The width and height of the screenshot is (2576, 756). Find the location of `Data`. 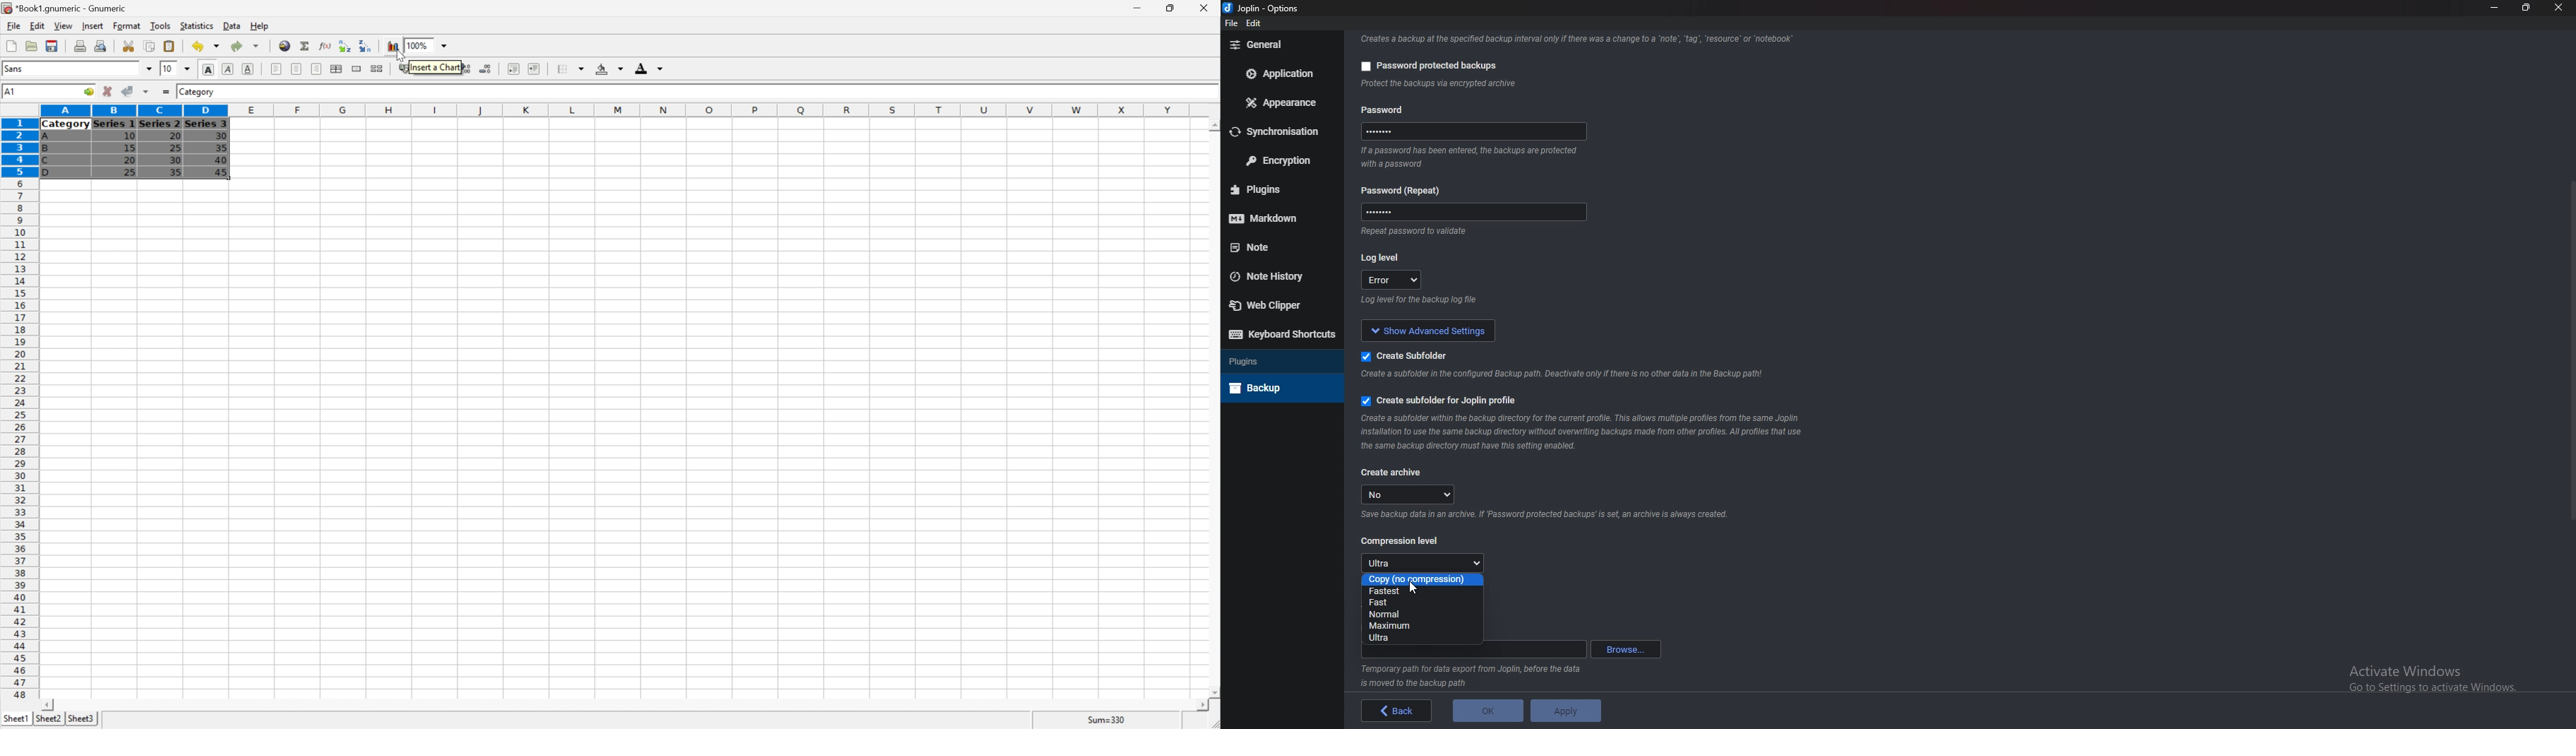

Data is located at coordinates (233, 24).